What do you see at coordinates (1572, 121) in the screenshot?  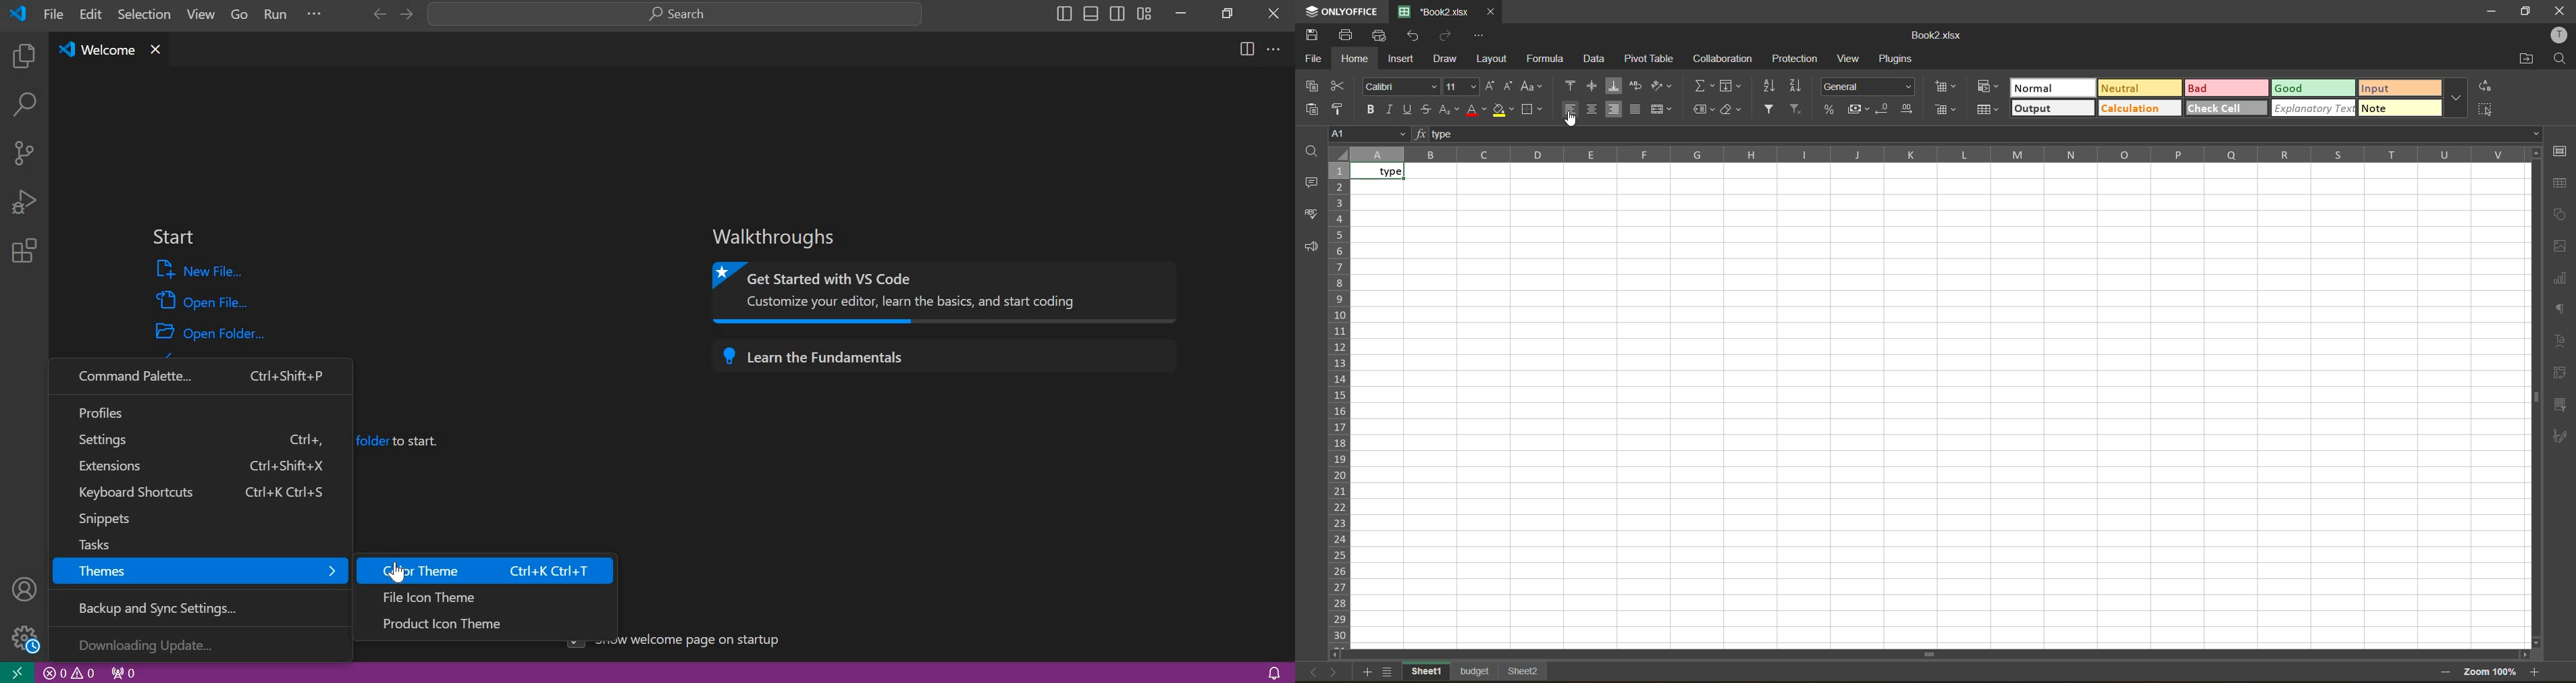 I see `cursor` at bounding box center [1572, 121].